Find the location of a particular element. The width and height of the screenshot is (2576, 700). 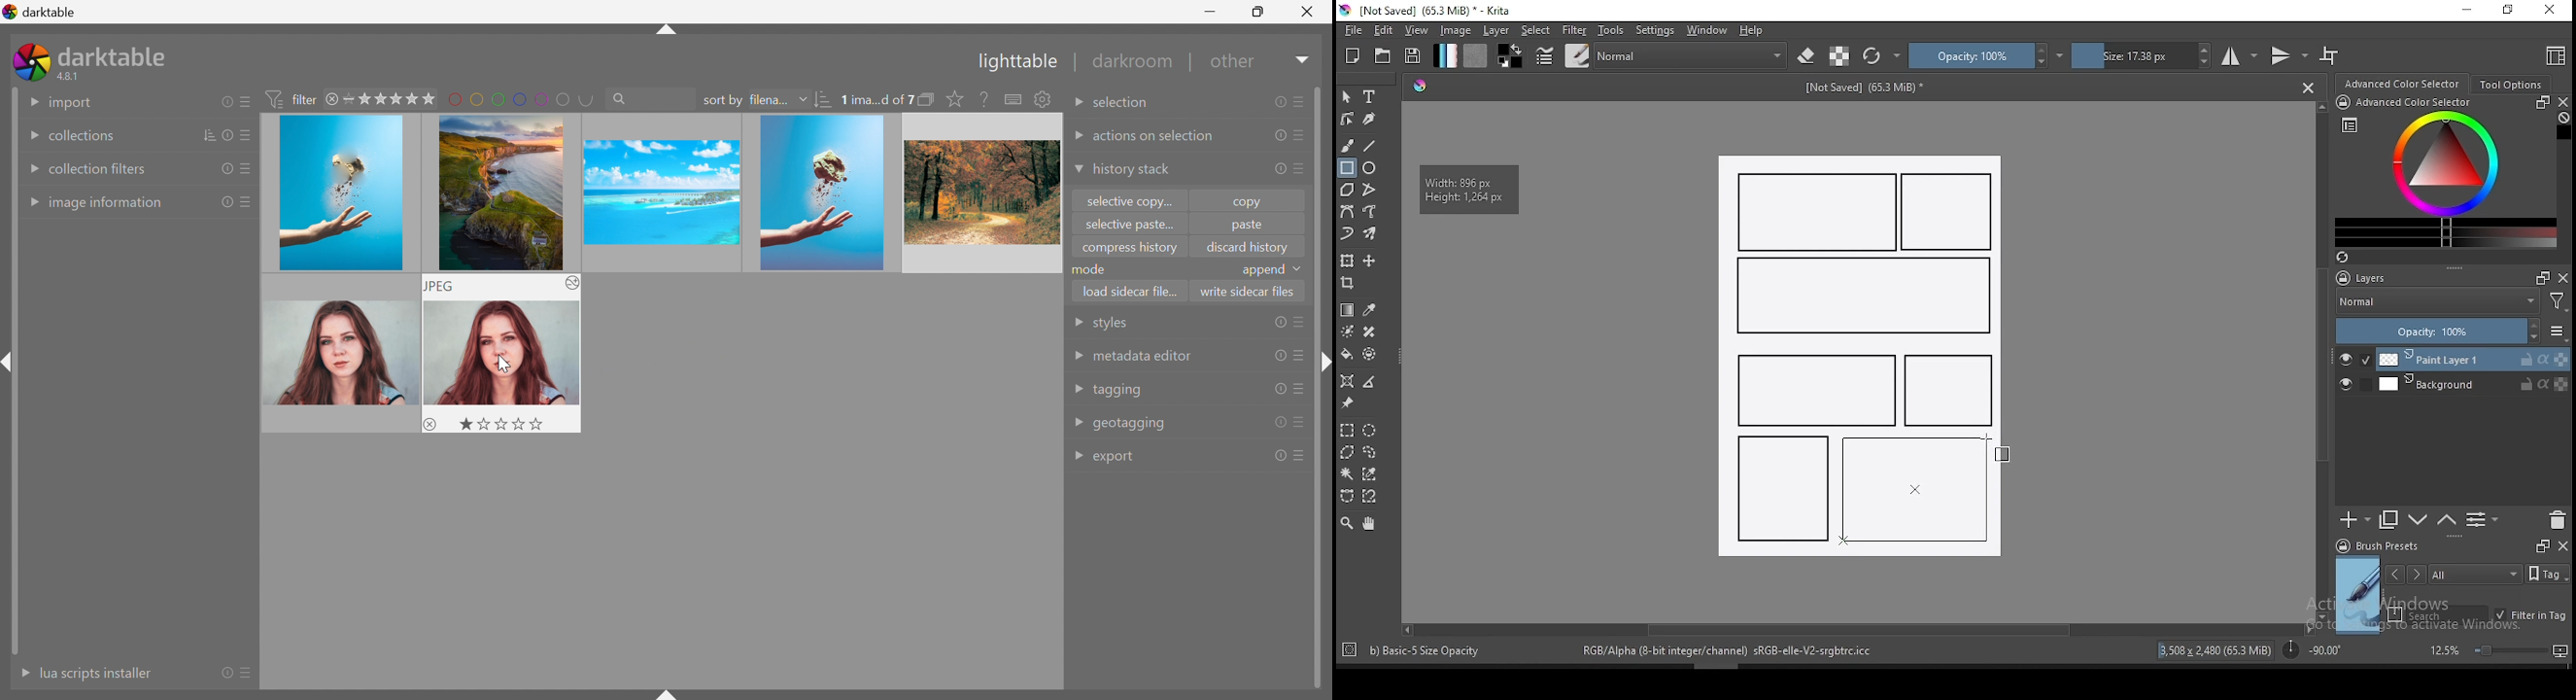

reset is located at coordinates (230, 135).